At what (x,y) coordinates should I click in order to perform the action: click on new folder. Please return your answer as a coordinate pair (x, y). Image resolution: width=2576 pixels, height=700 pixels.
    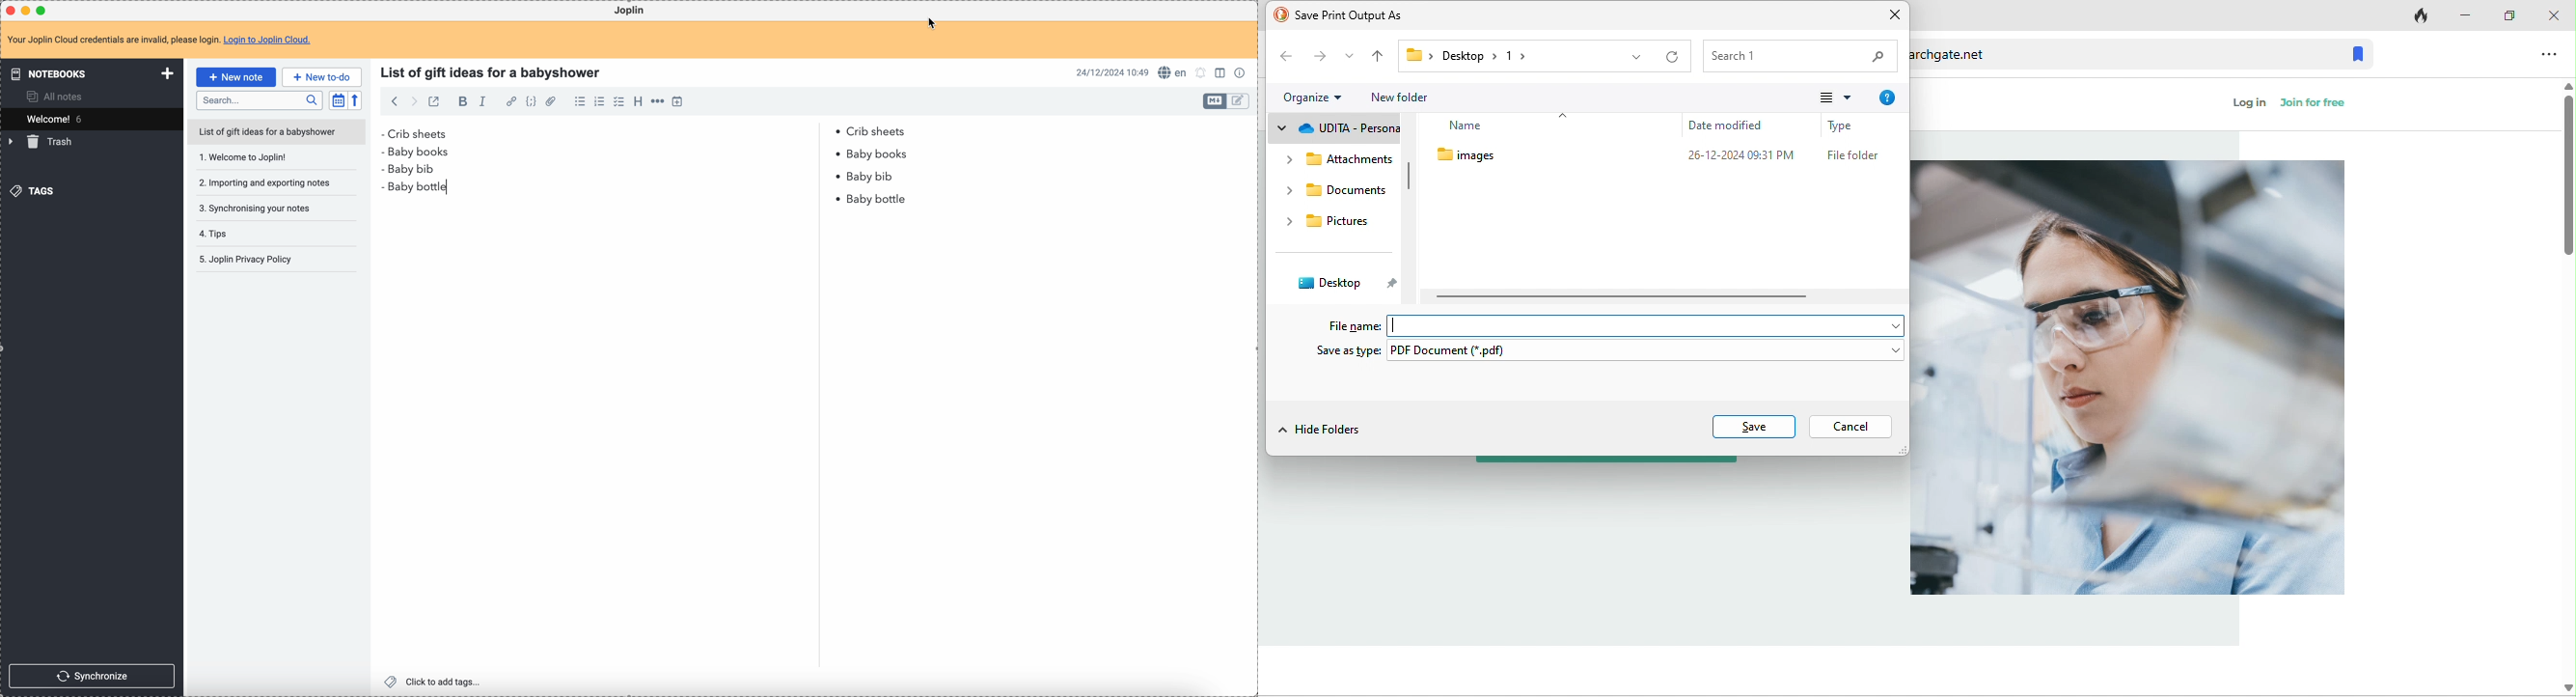
    Looking at the image, I should click on (1412, 97).